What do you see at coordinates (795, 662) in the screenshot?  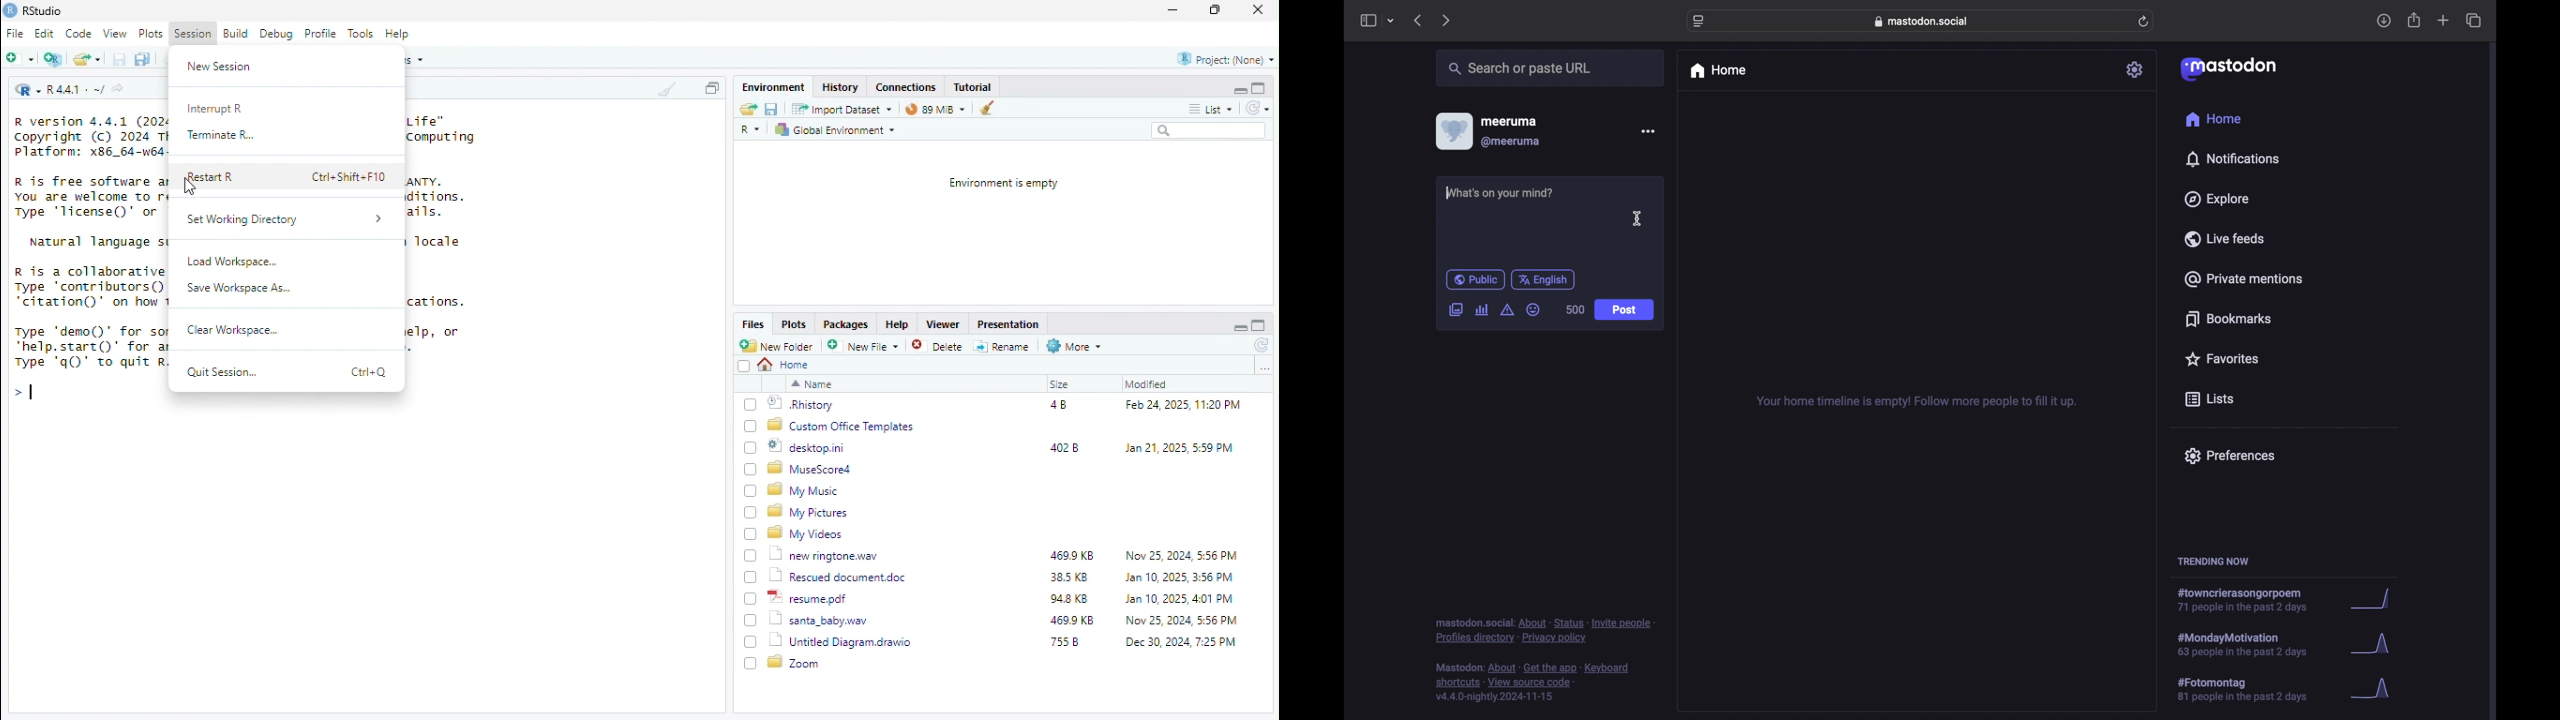 I see `Zoom` at bounding box center [795, 662].